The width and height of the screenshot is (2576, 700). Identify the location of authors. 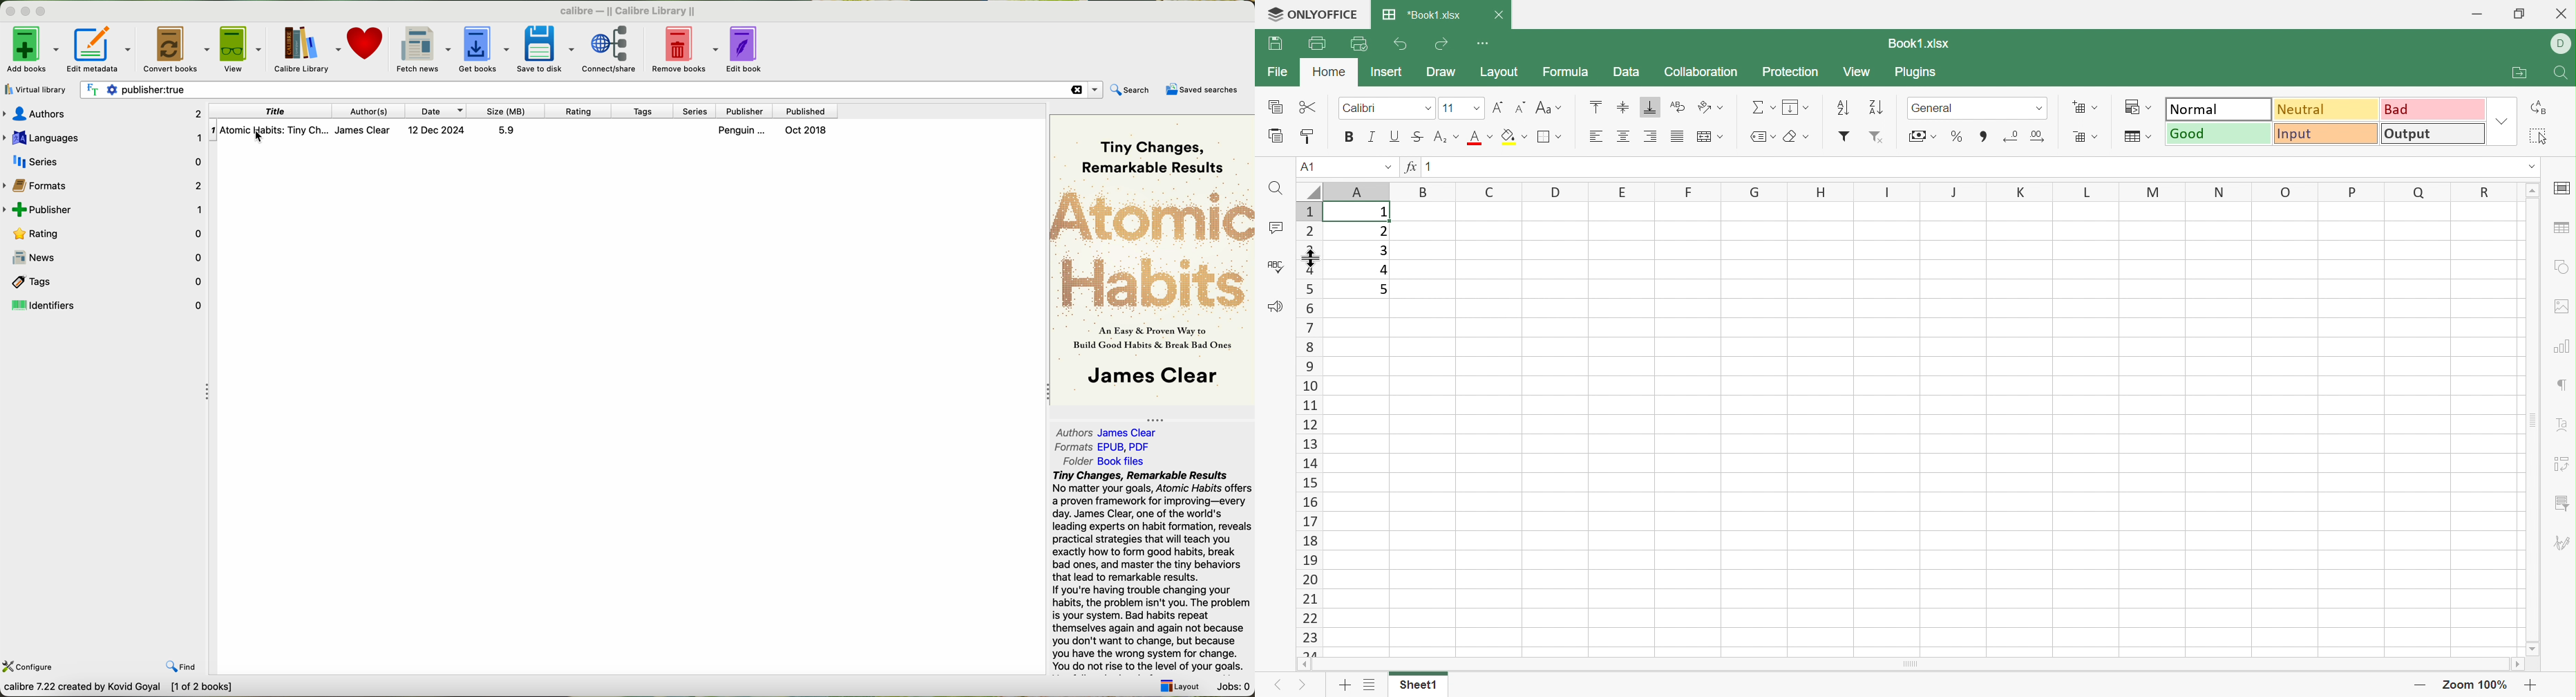
(104, 113).